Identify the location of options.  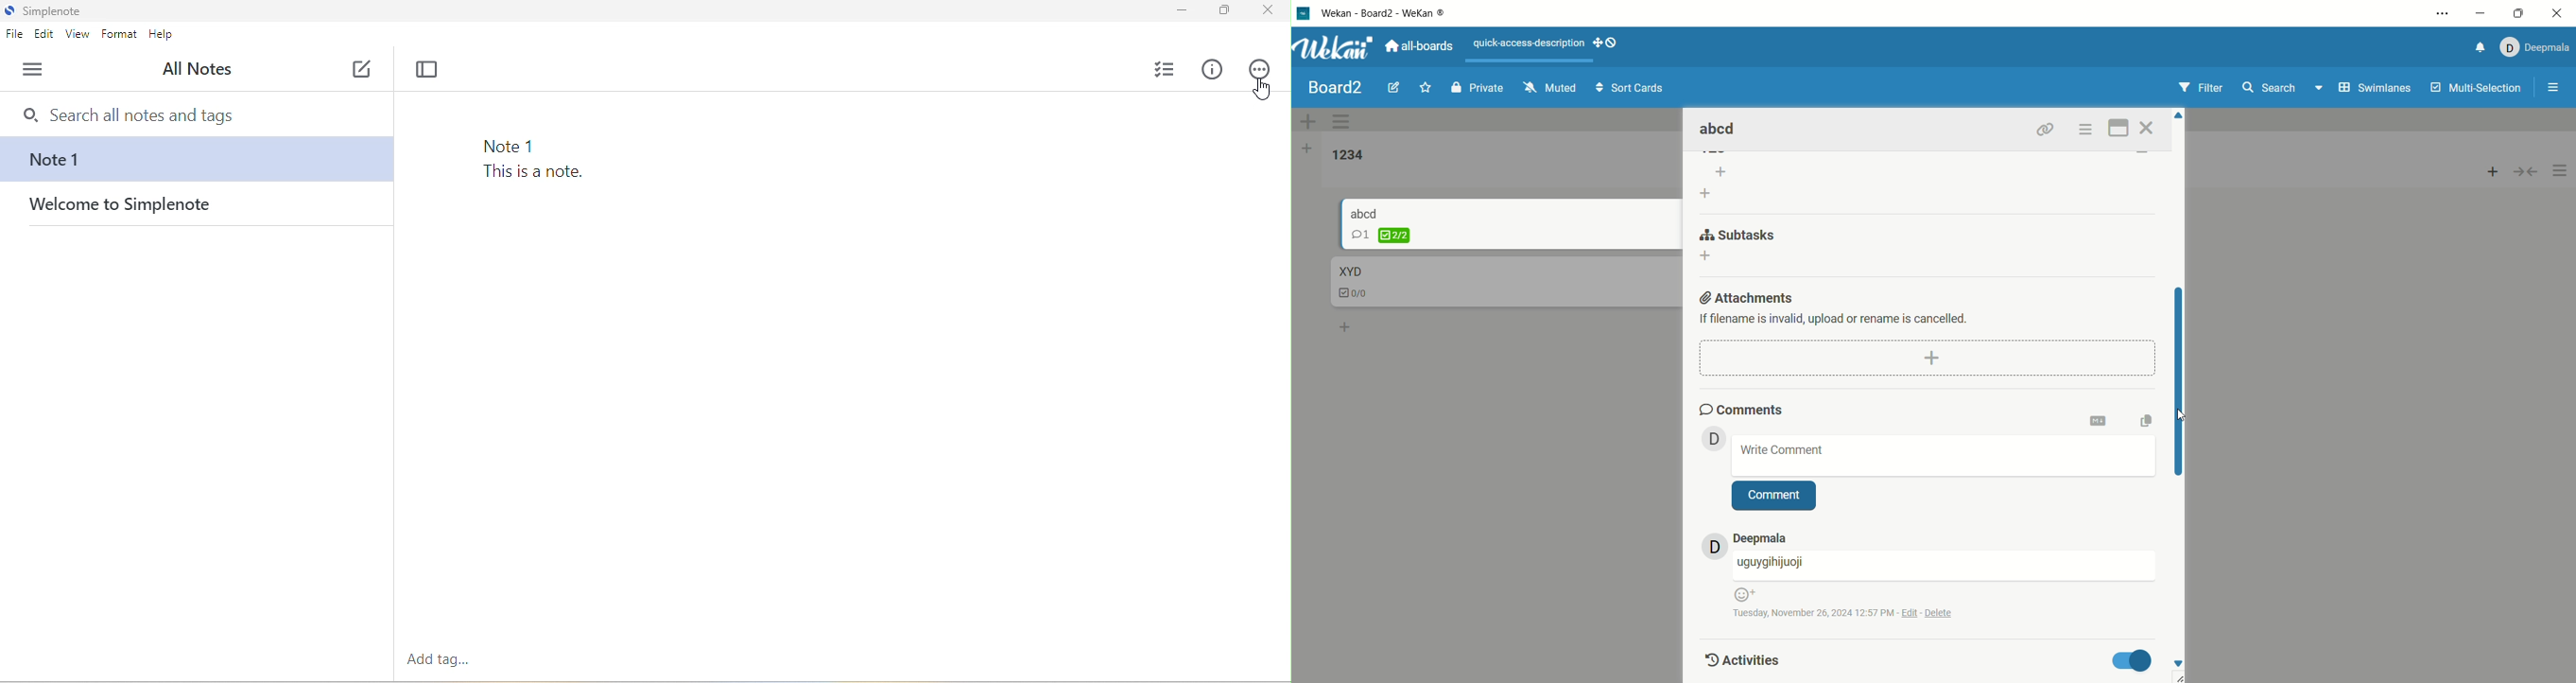
(2085, 129).